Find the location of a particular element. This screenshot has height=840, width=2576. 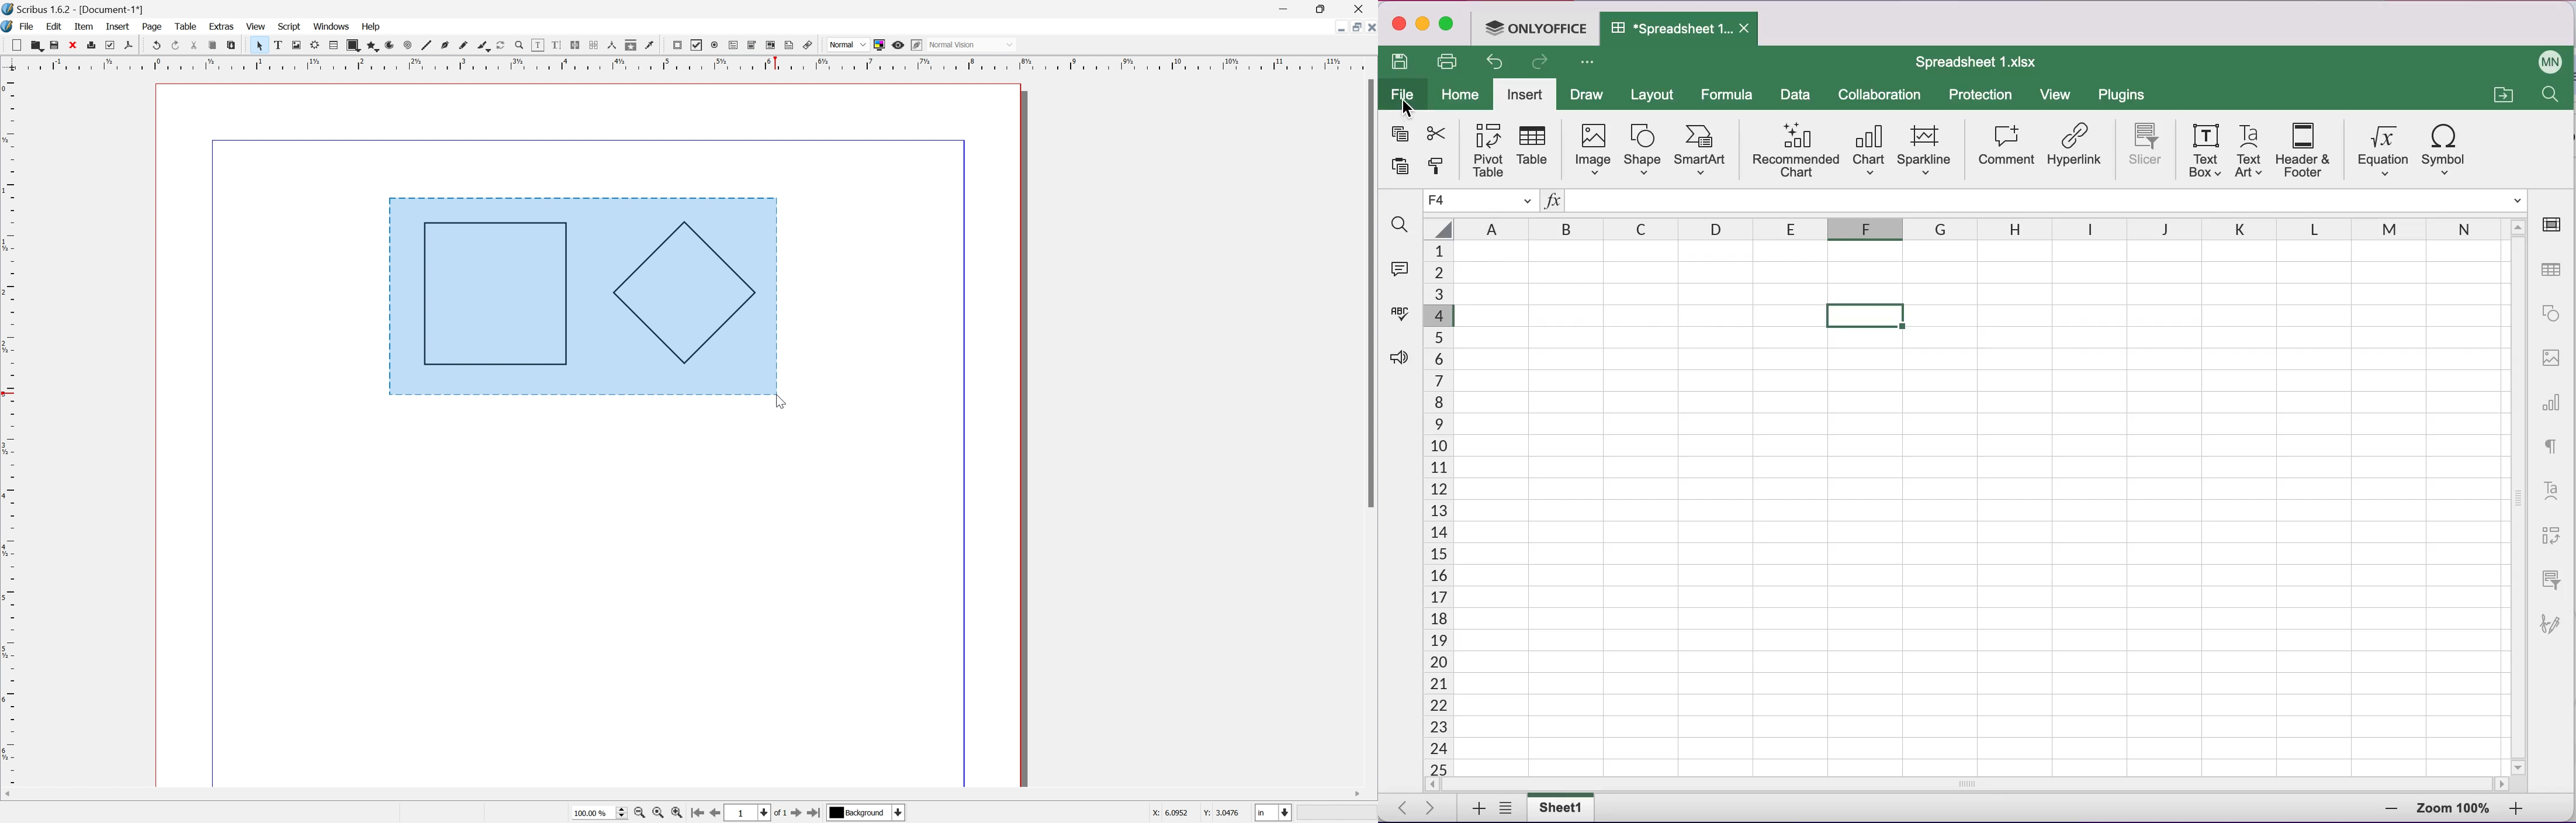

zoom in or zoom out is located at coordinates (516, 45).